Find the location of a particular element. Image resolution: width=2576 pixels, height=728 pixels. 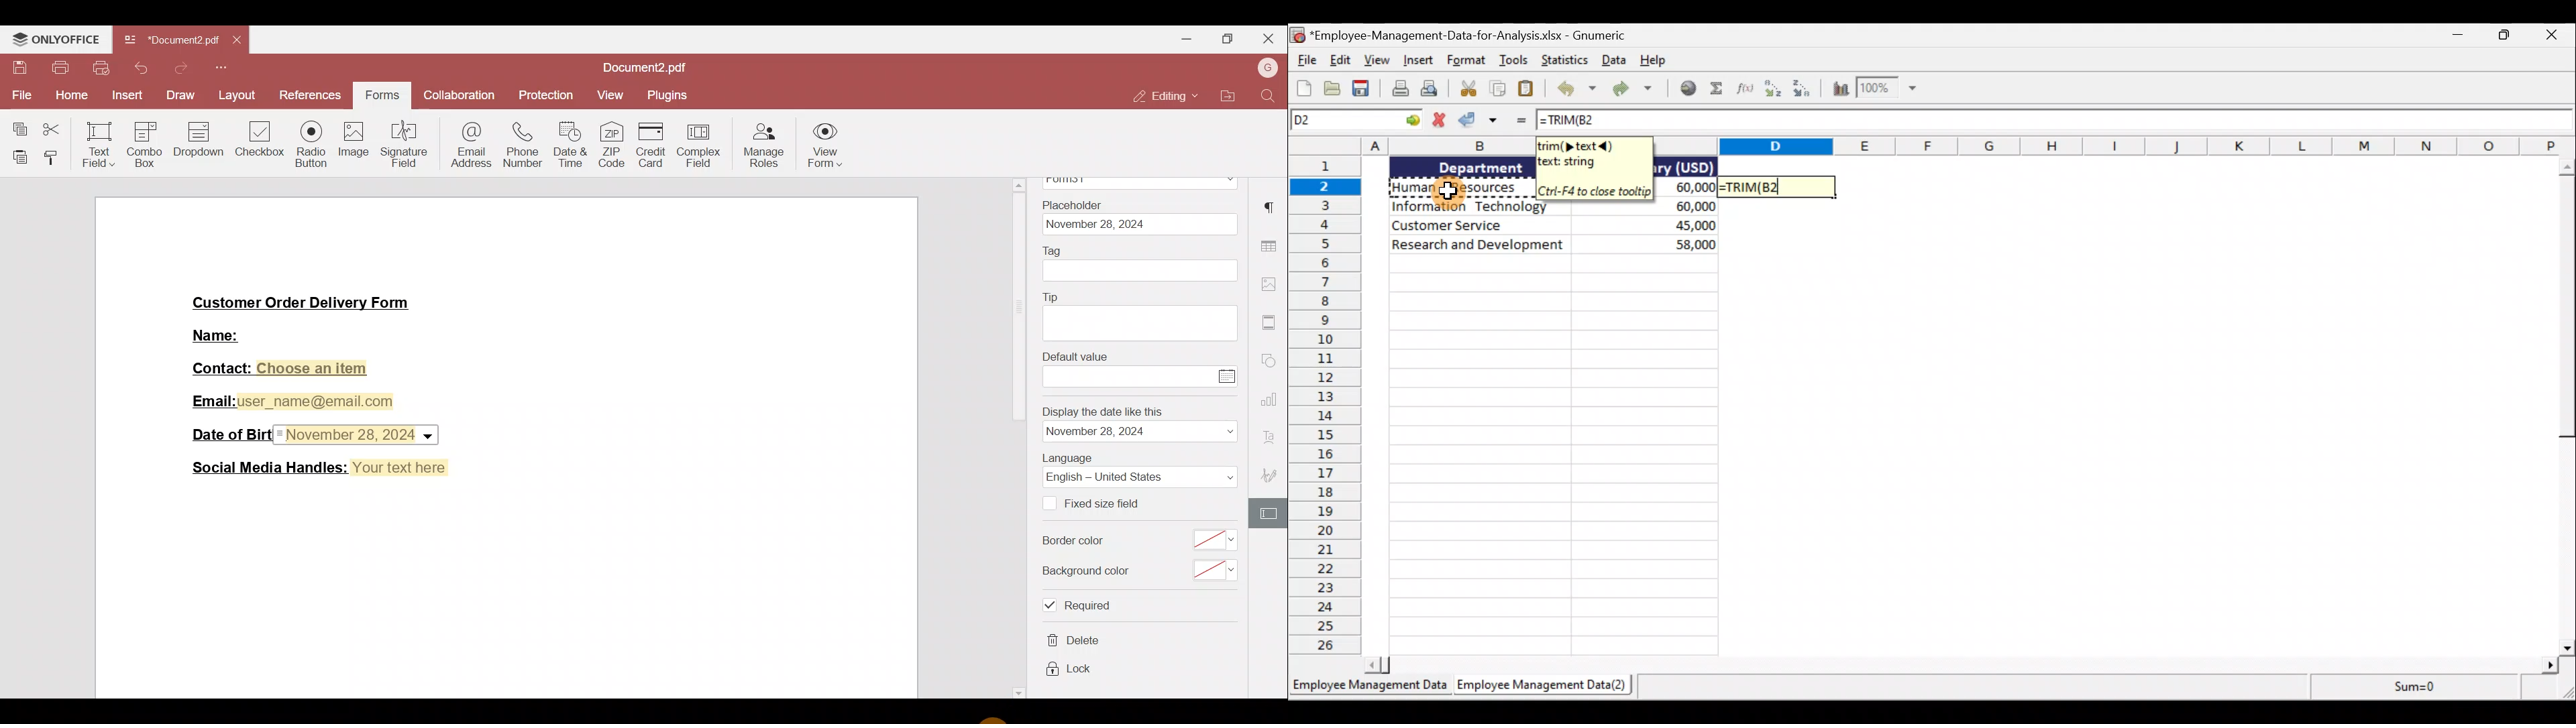

Sort ascending is located at coordinates (1774, 91).